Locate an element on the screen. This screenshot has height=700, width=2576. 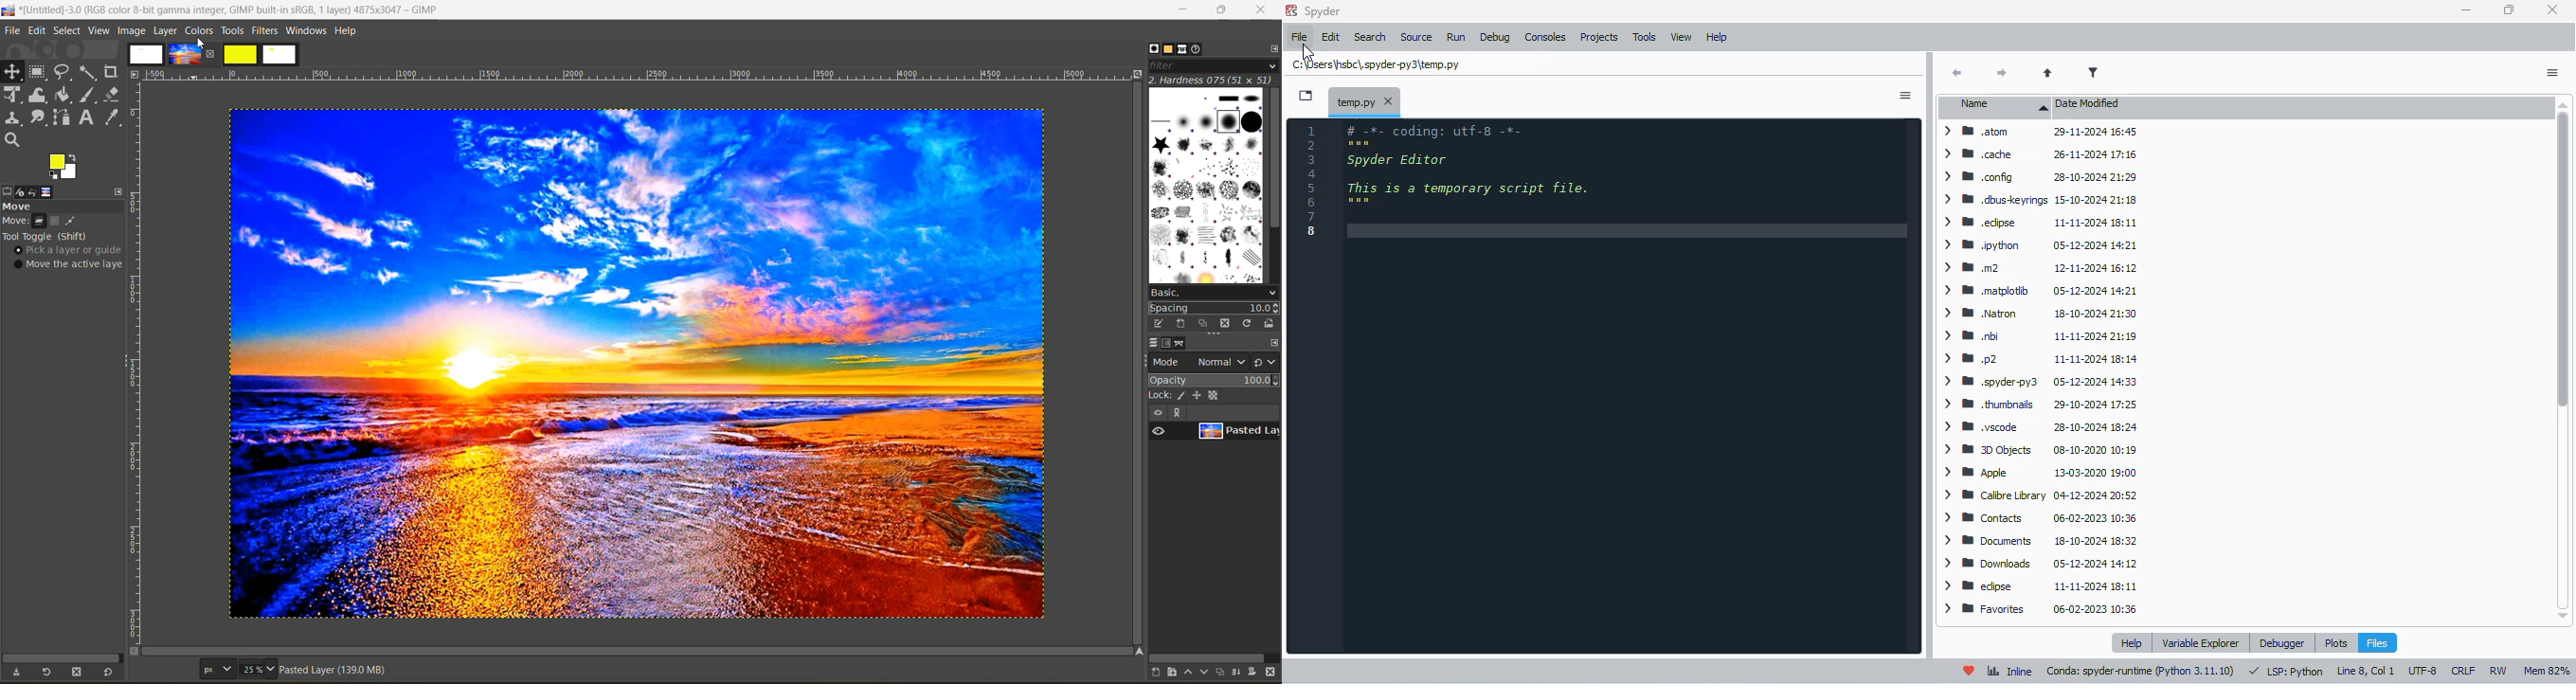
active foreground and background color is located at coordinates (64, 167).